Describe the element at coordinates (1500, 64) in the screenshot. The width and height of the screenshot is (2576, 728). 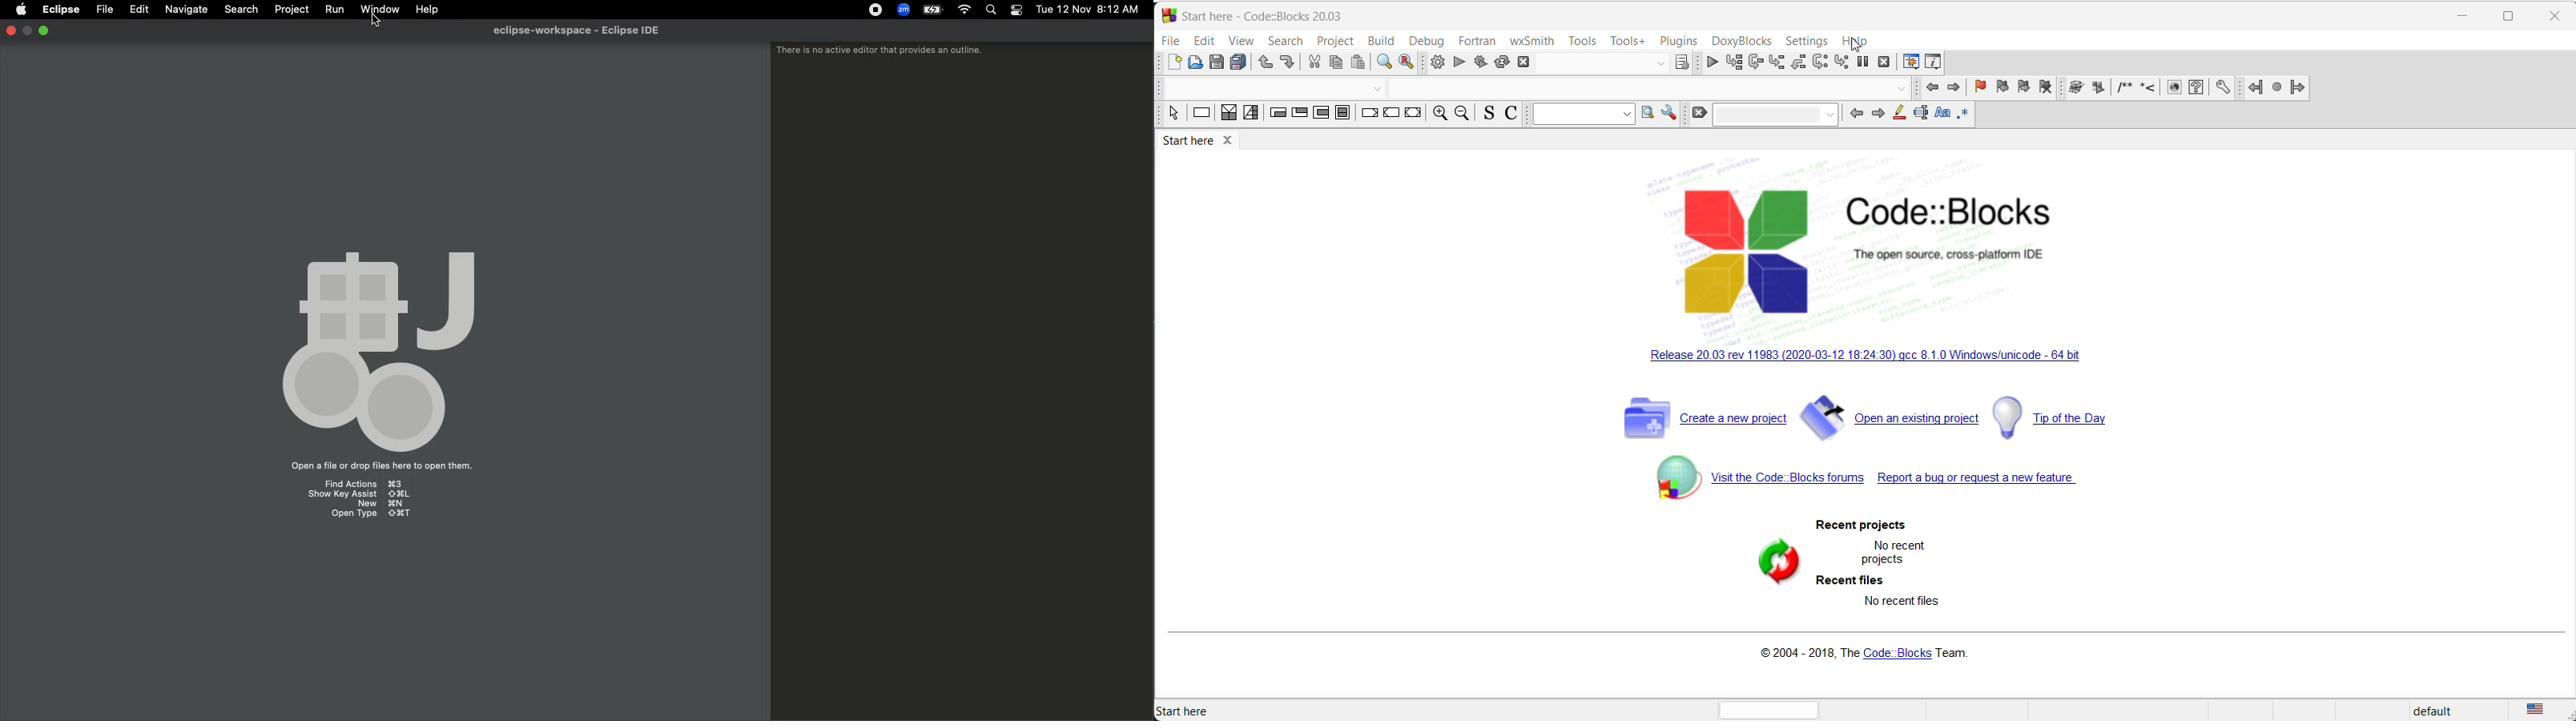
I see `rebuild` at that location.